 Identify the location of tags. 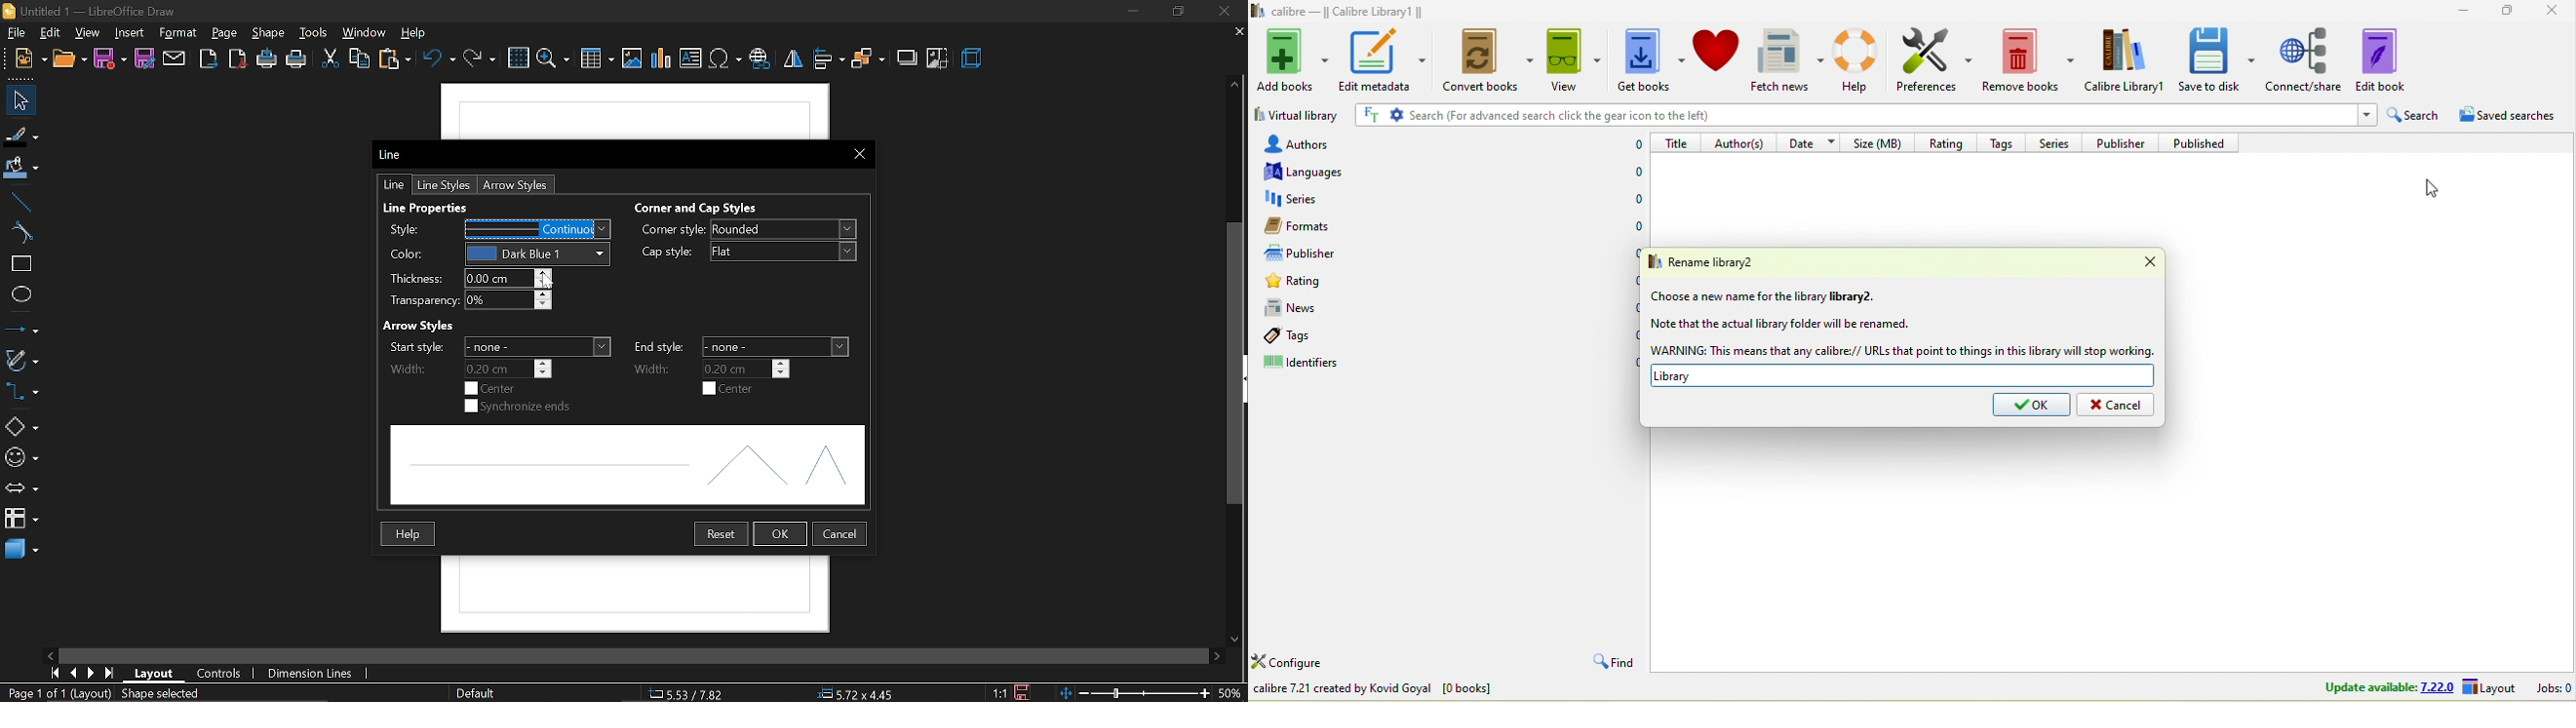
(2005, 141).